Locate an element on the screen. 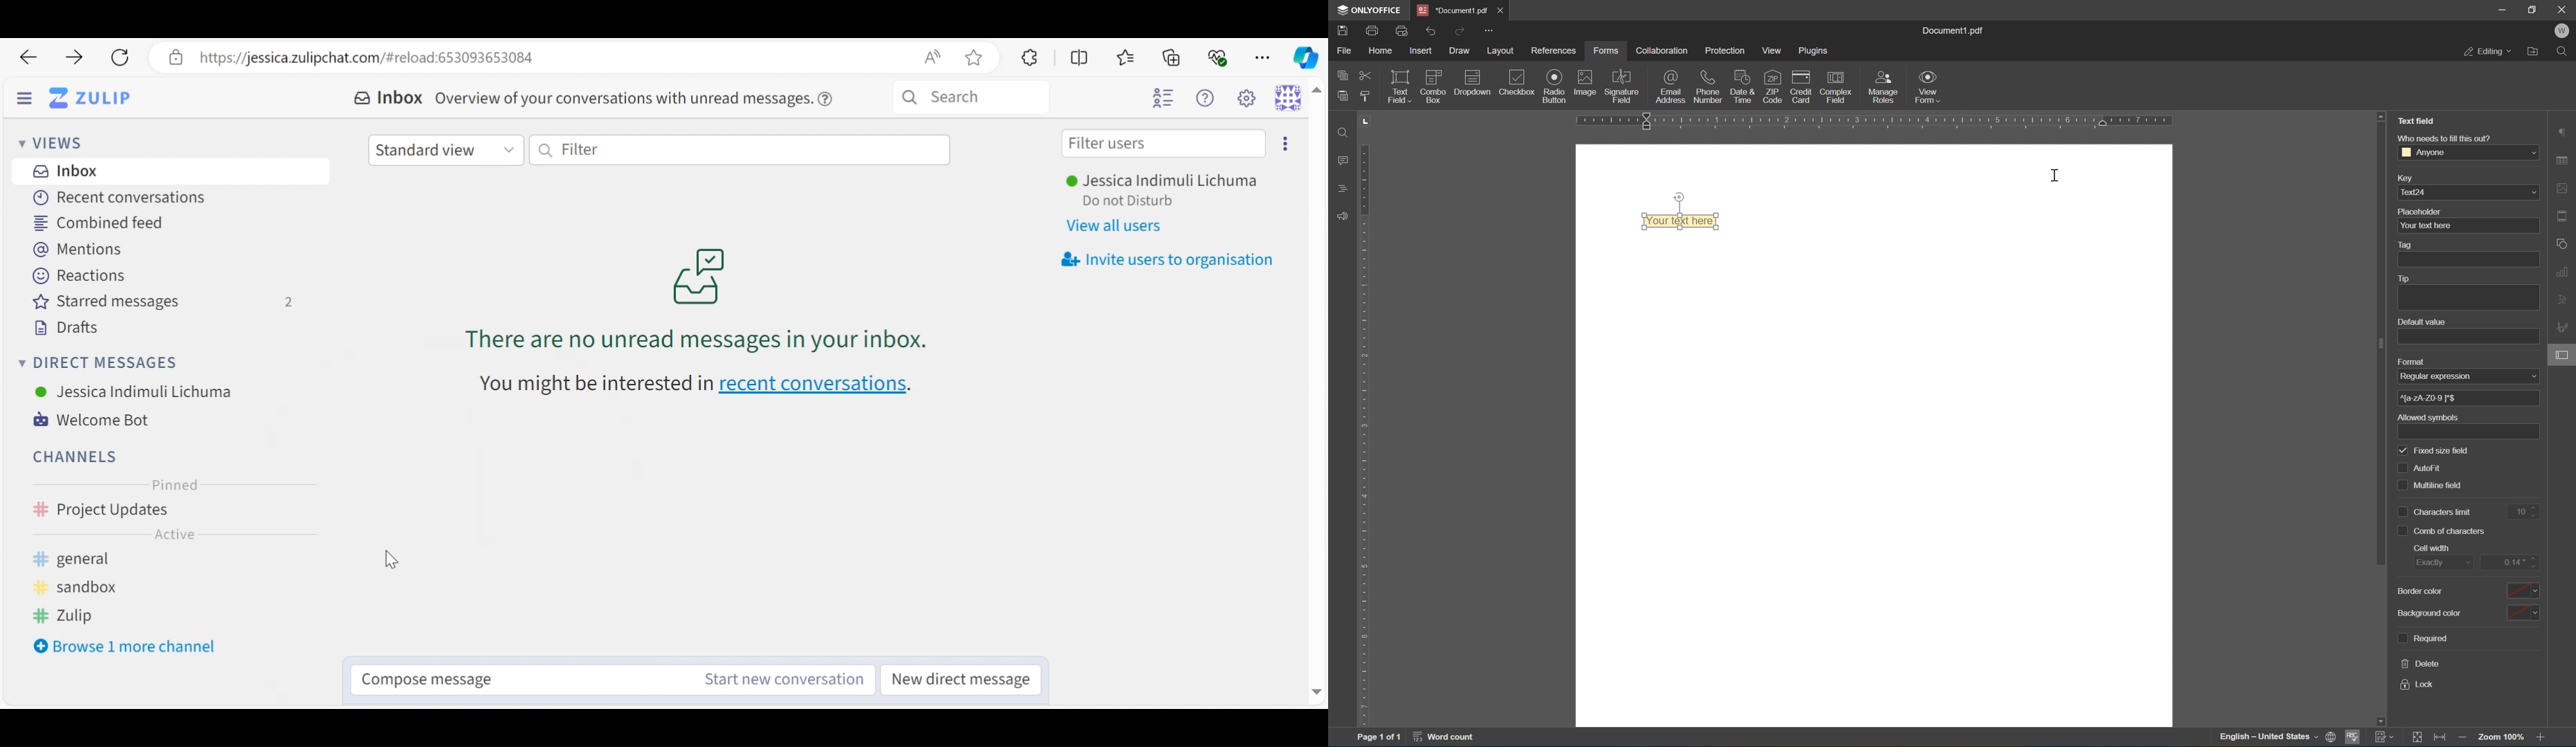 The width and height of the screenshot is (2576, 756). references is located at coordinates (1556, 51).